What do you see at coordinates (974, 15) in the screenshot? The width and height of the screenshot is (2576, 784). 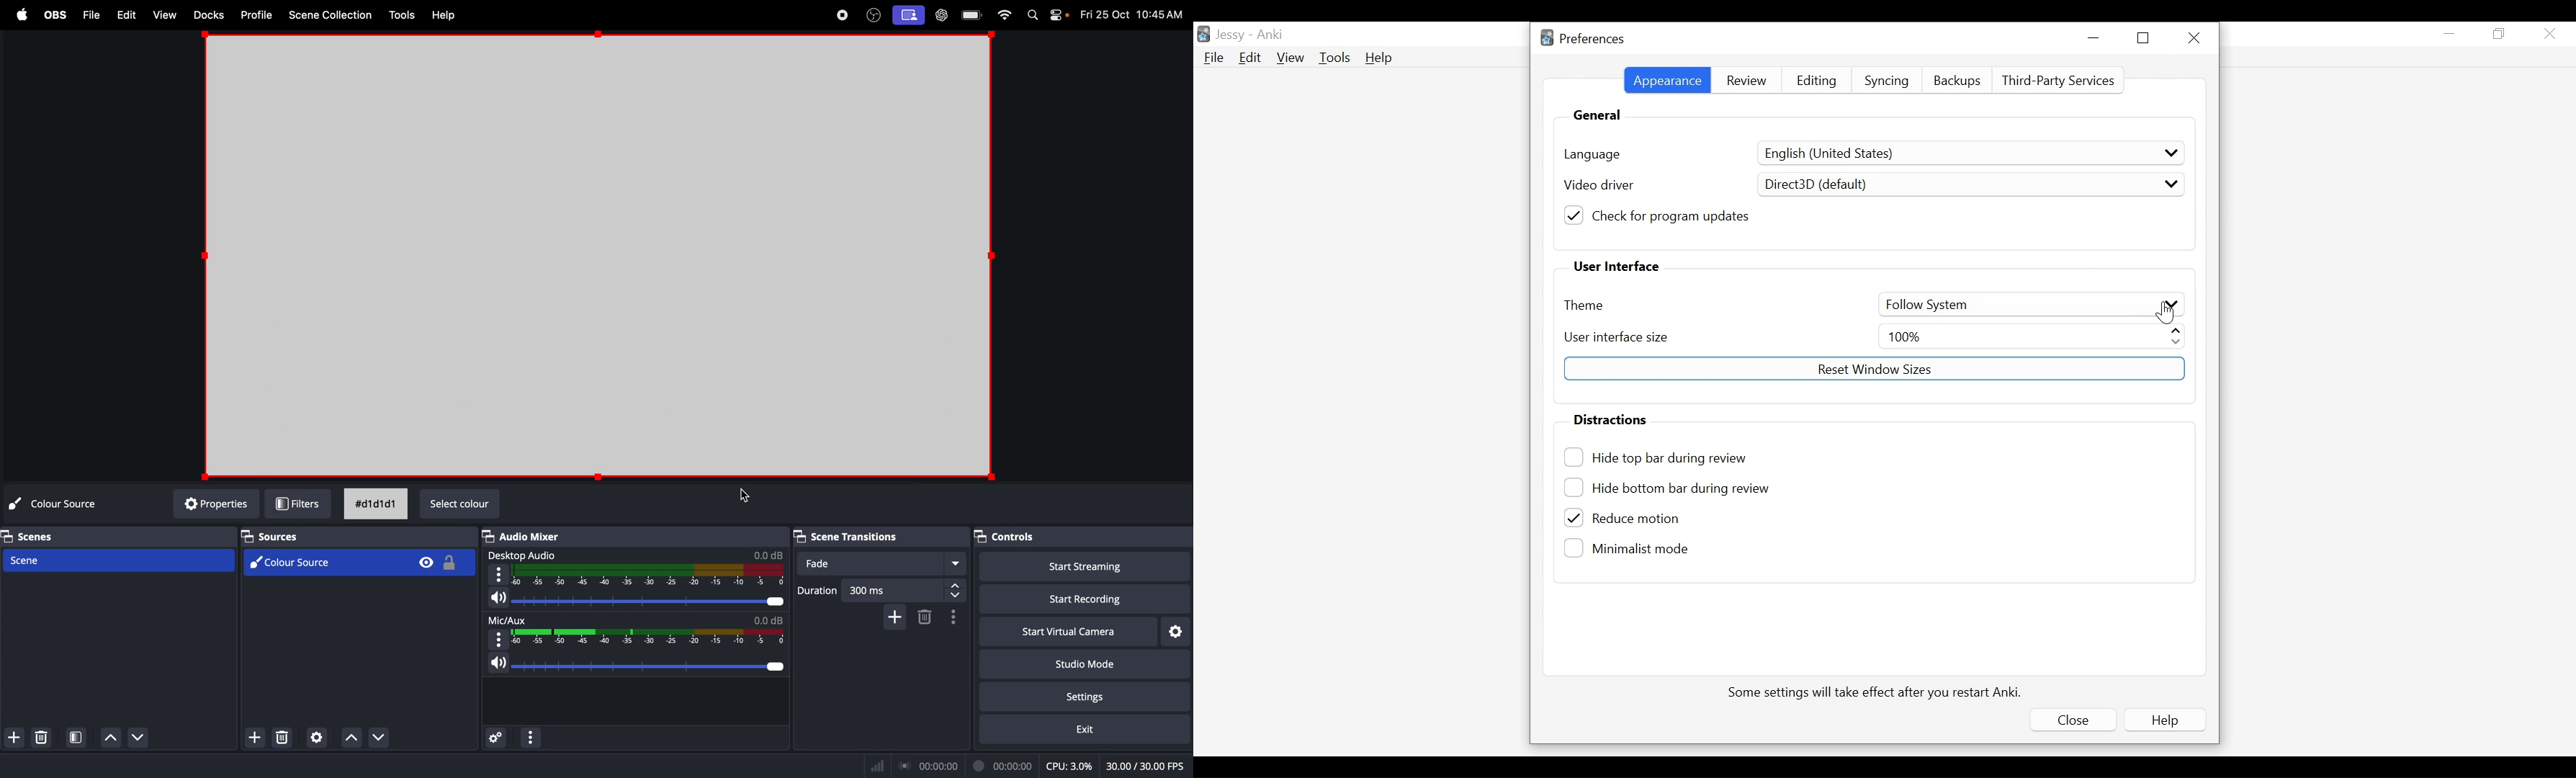 I see `battery` at bounding box center [974, 15].